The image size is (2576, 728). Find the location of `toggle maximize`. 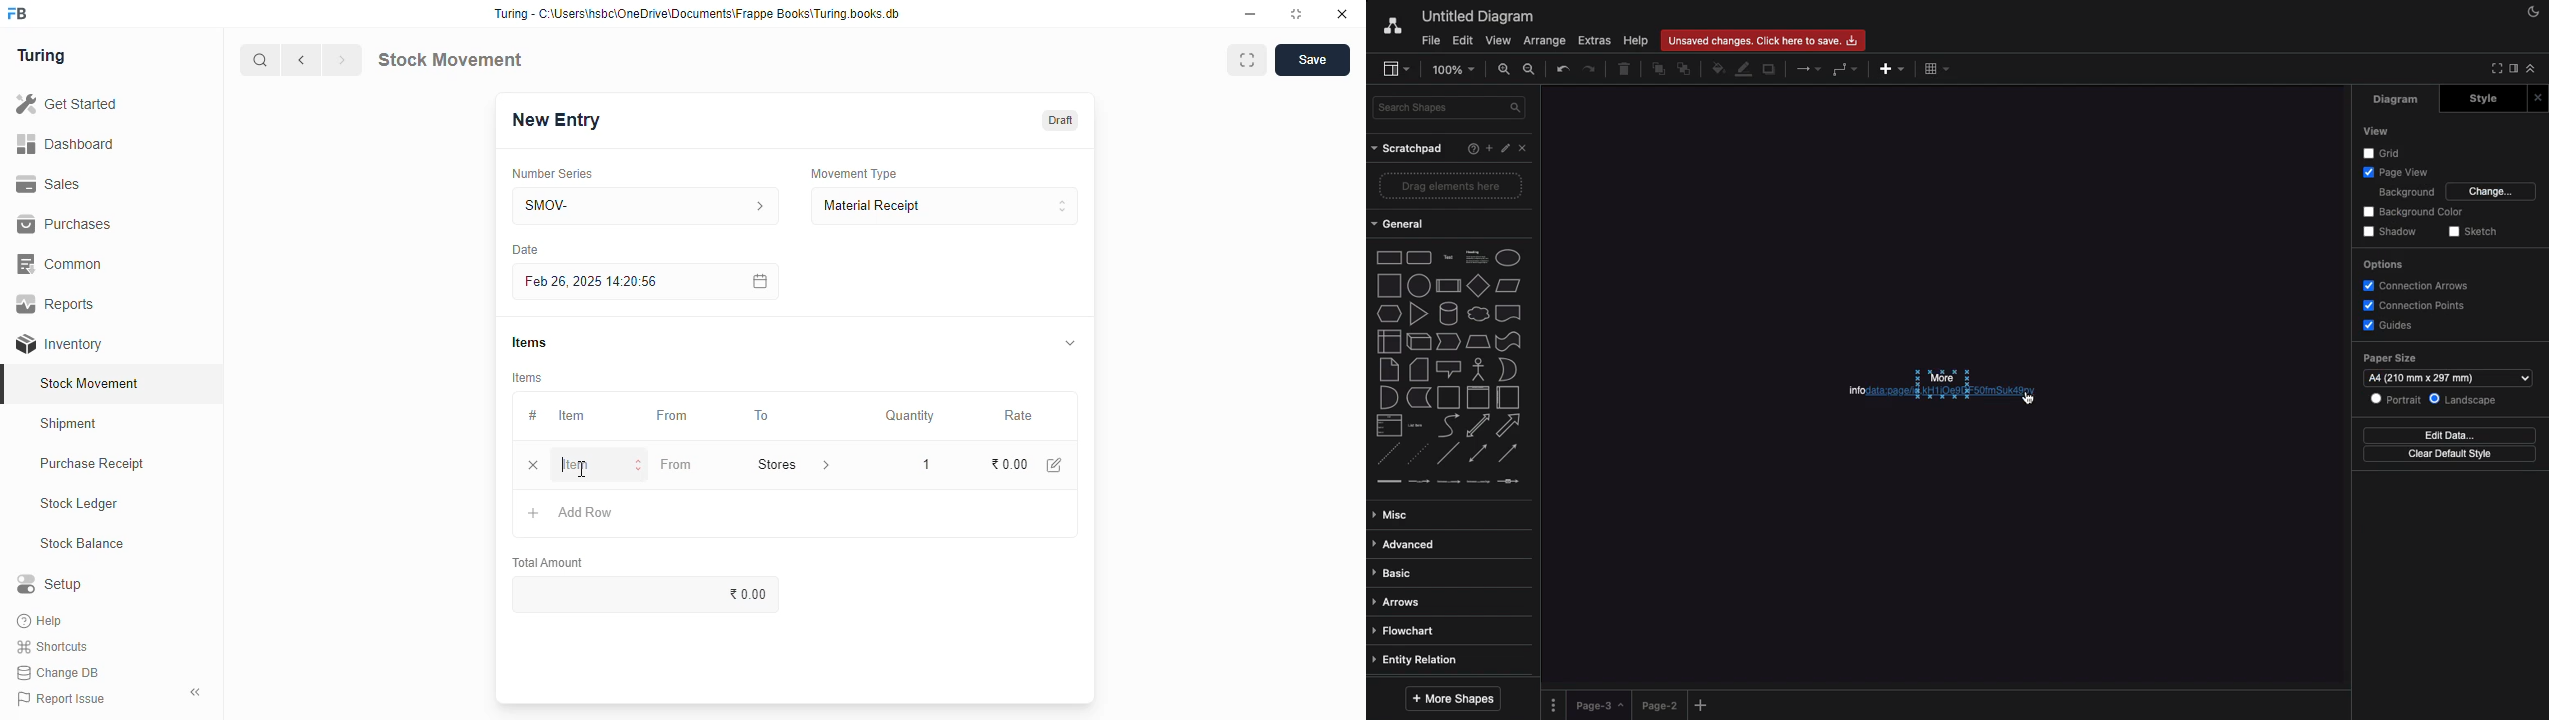

toggle maximize is located at coordinates (1295, 14).